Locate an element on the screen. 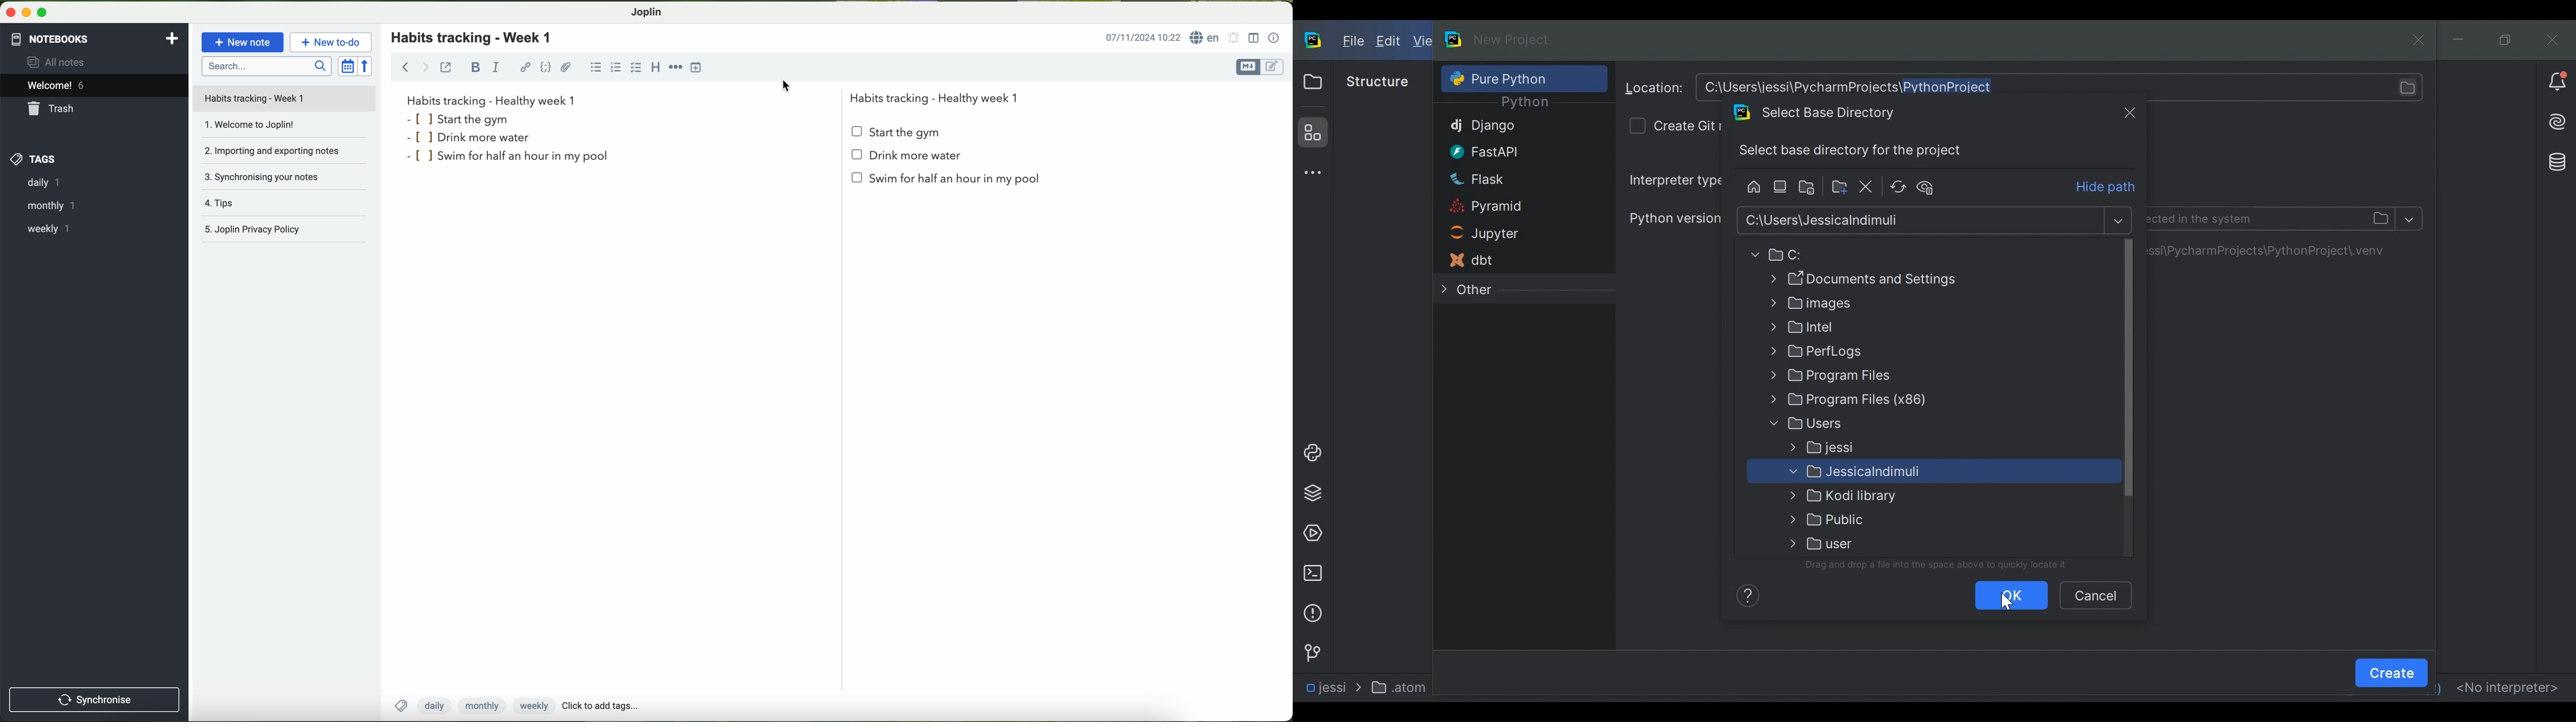 Image resolution: width=2576 pixels, height=728 pixels. habits tracking week 1 is located at coordinates (491, 100).